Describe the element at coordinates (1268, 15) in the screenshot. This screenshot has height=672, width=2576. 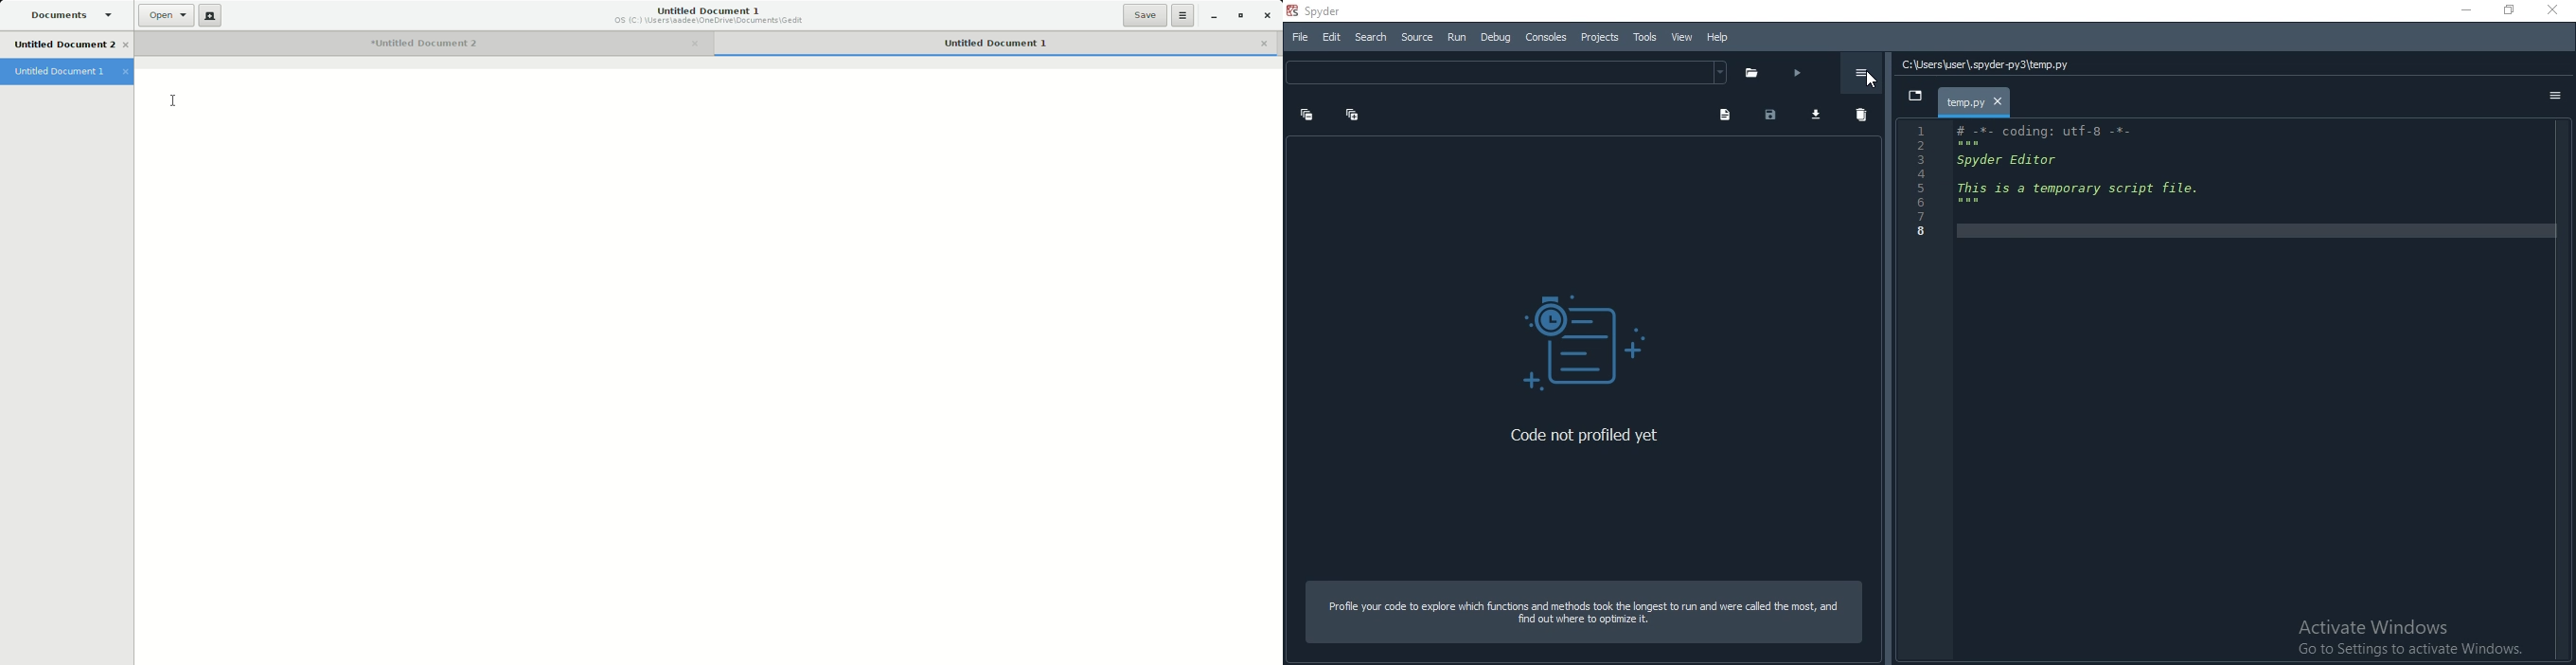
I see `Close` at that location.